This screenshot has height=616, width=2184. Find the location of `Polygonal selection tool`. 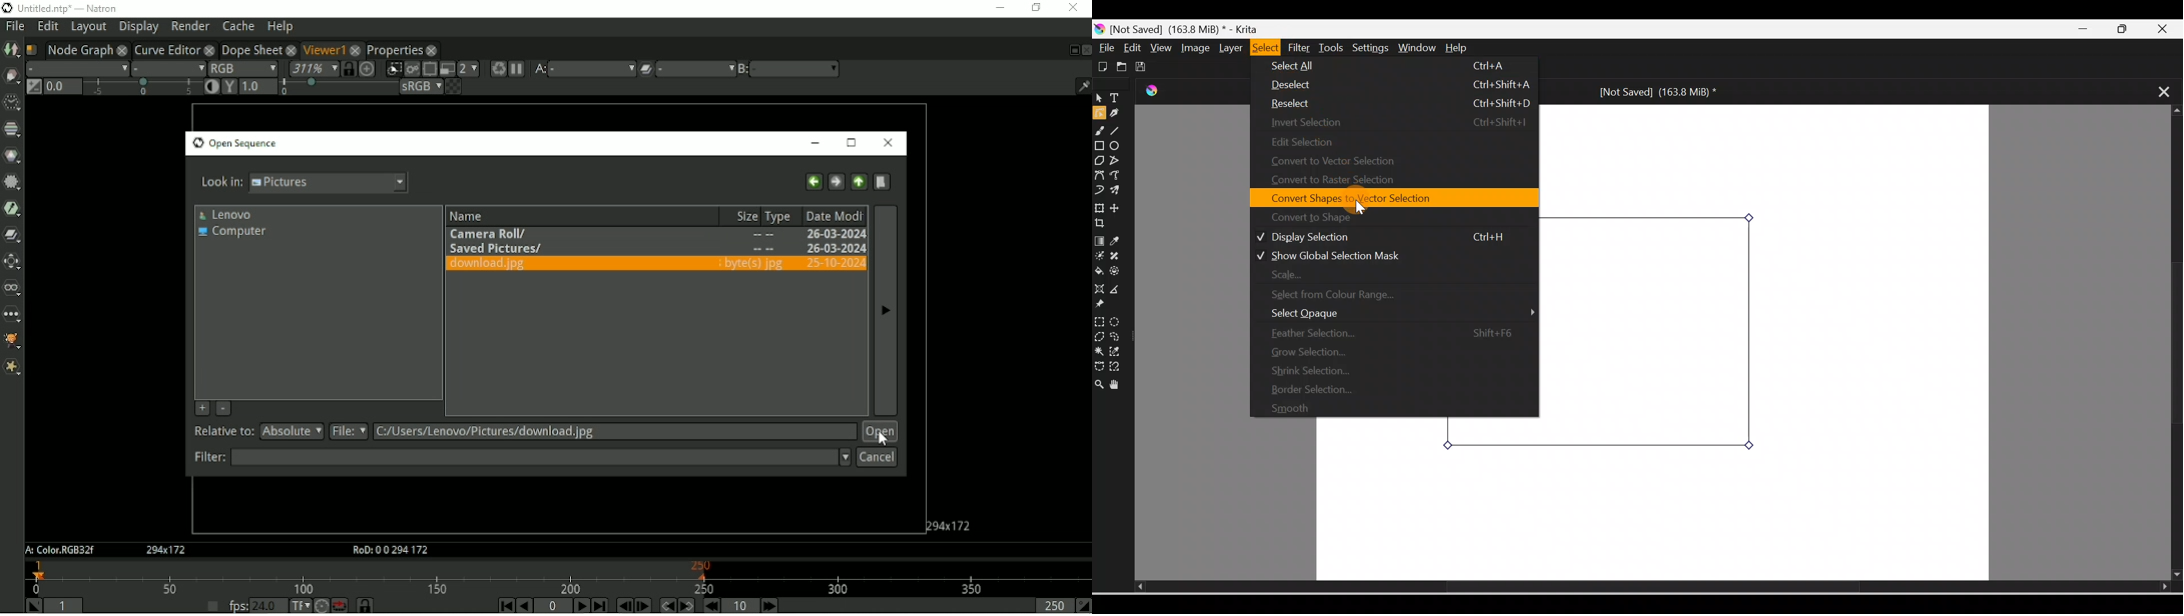

Polygonal selection tool is located at coordinates (1099, 335).